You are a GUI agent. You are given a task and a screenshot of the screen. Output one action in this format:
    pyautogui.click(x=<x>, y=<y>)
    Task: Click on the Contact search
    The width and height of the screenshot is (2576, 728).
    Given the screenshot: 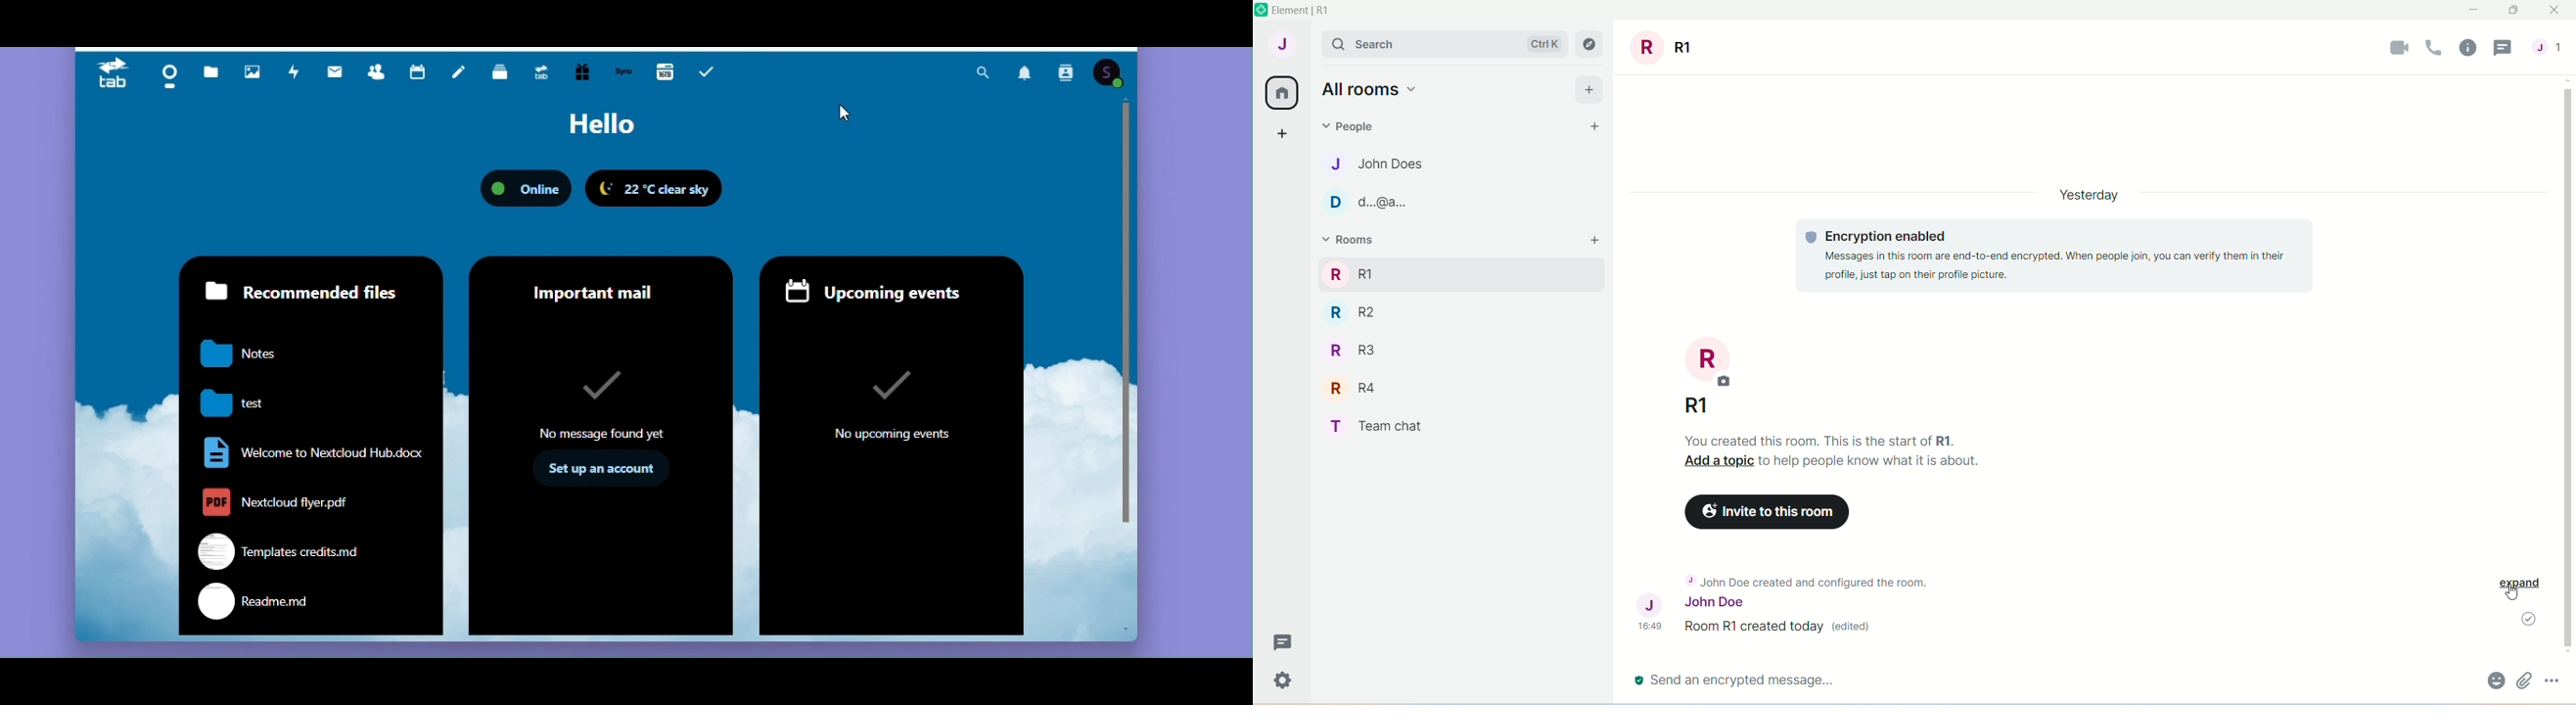 What is the action you would take?
    pyautogui.click(x=1065, y=74)
    